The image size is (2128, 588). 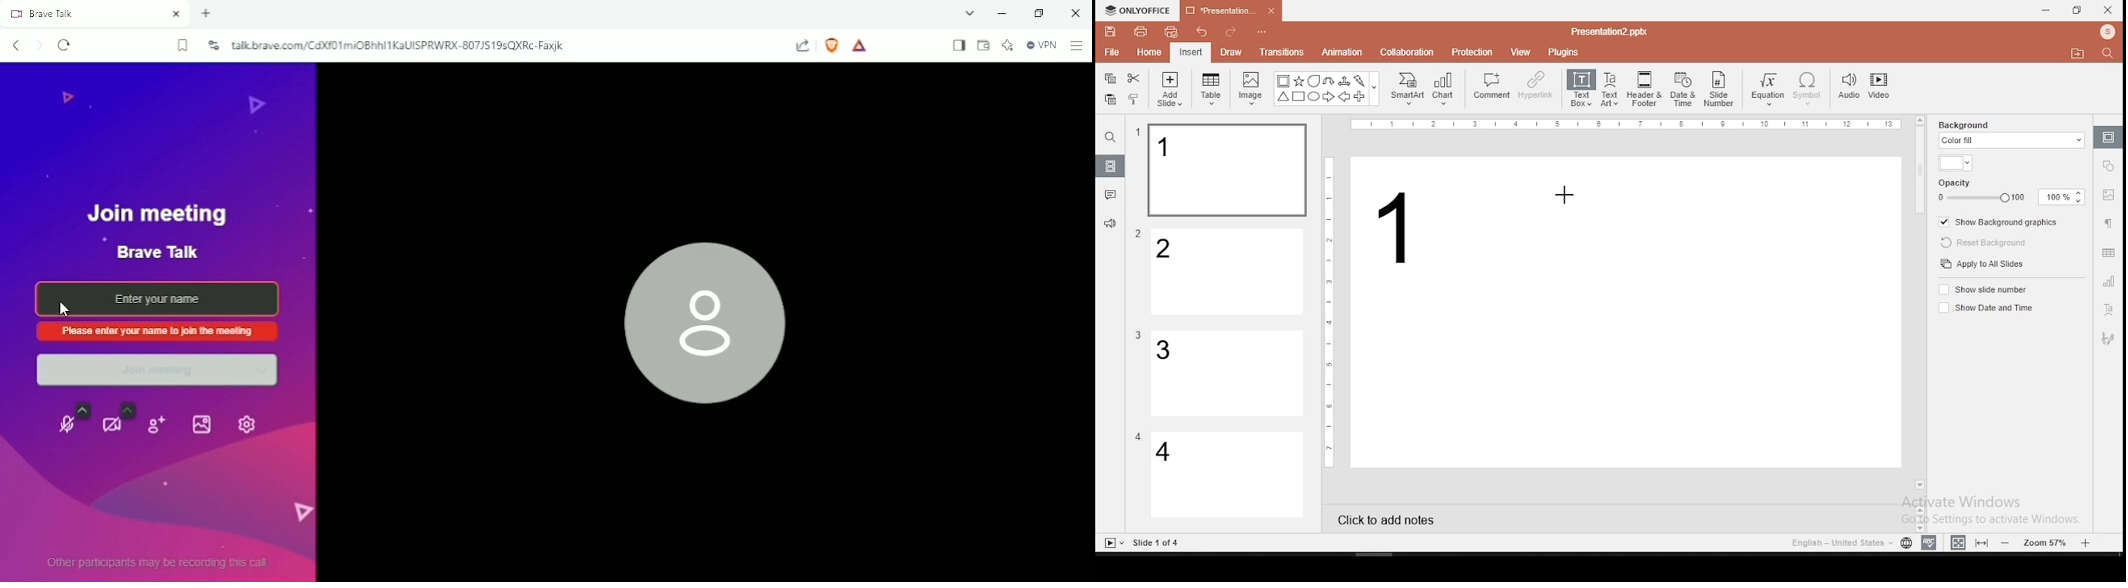 What do you see at coordinates (1134, 78) in the screenshot?
I see `cut` at bounding box center [1134, 78].